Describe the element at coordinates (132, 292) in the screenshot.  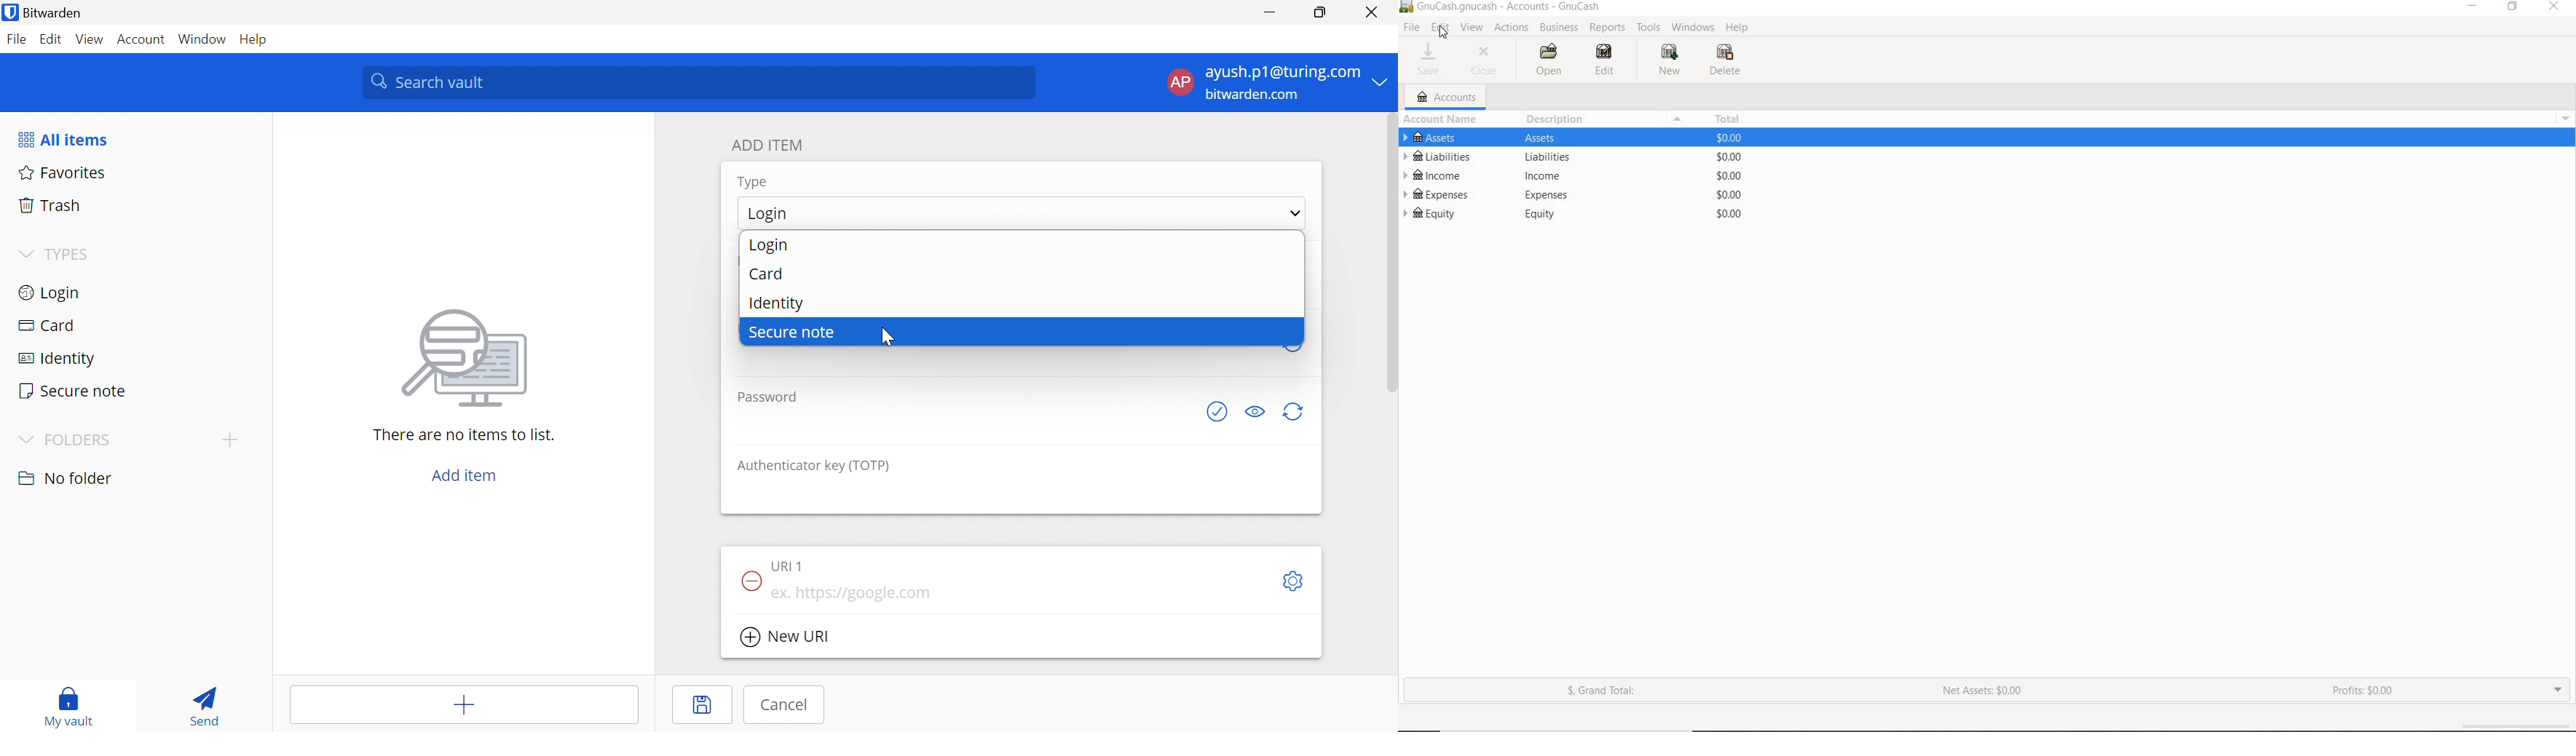
I see `Login` at that location.